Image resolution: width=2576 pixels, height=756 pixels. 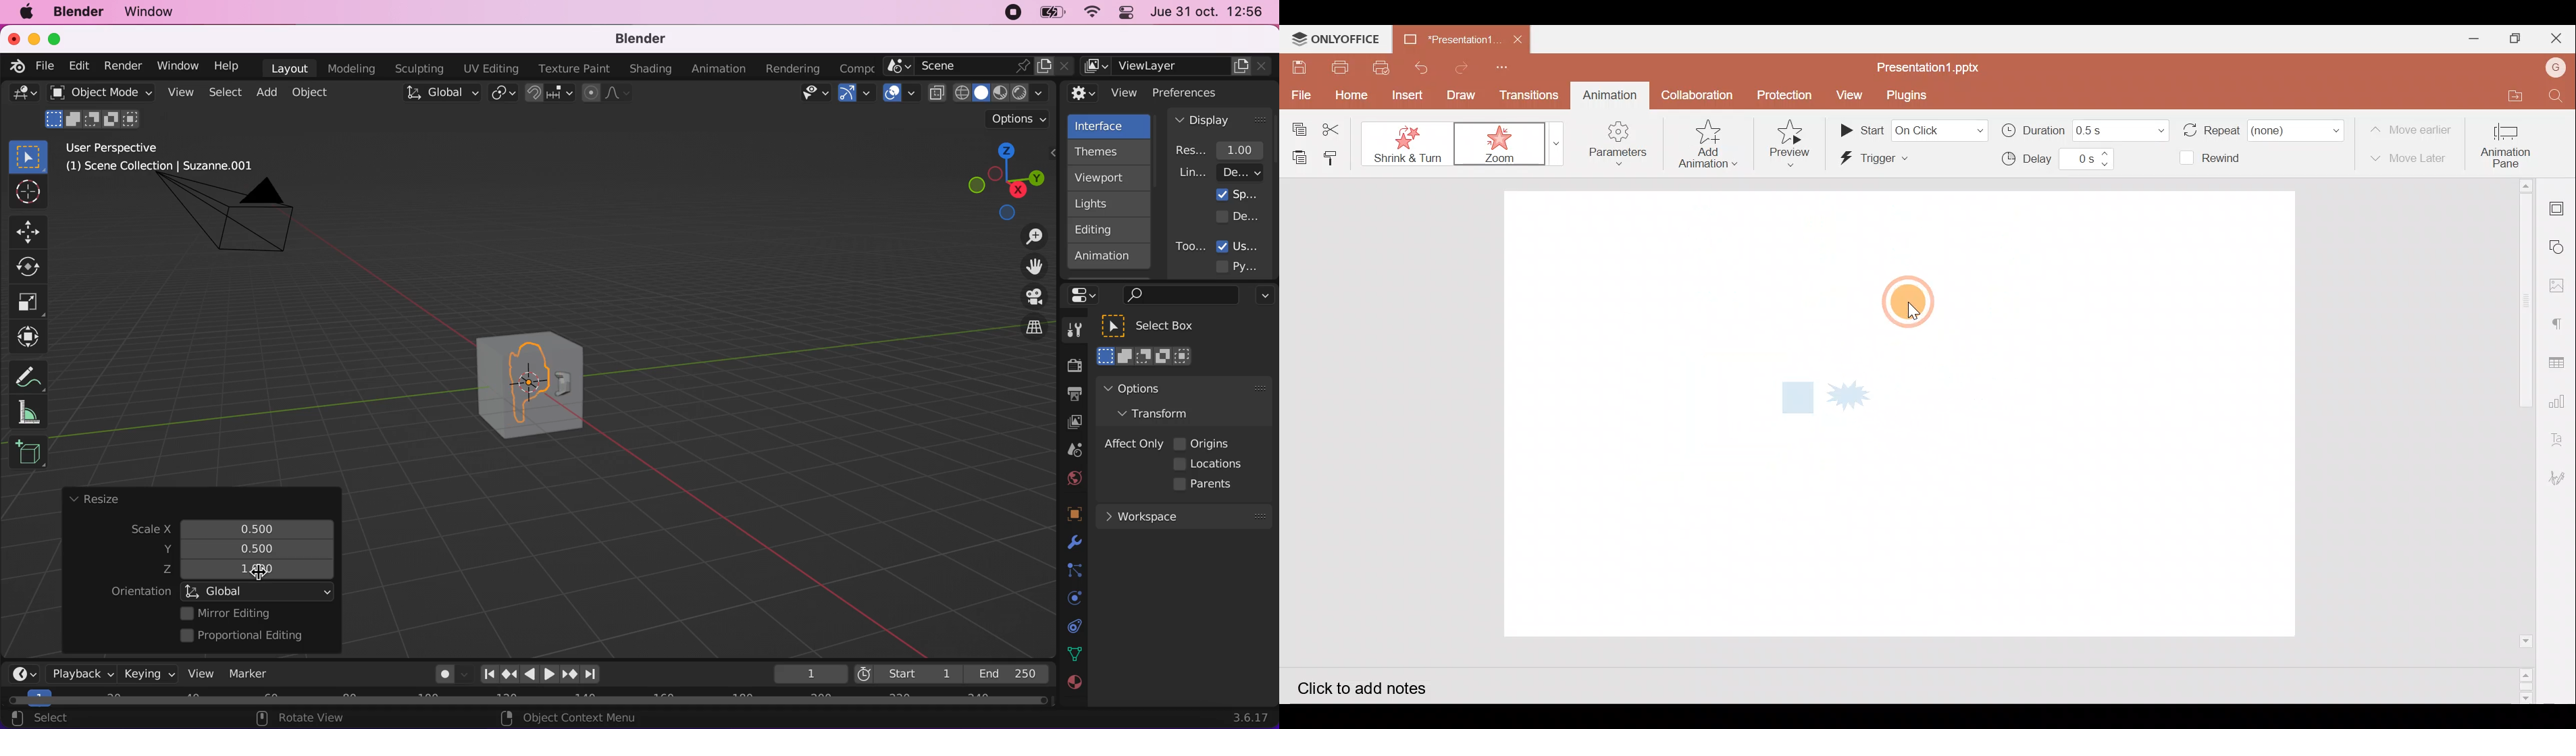 I want to click on Close, so click(x=2555, y=37).